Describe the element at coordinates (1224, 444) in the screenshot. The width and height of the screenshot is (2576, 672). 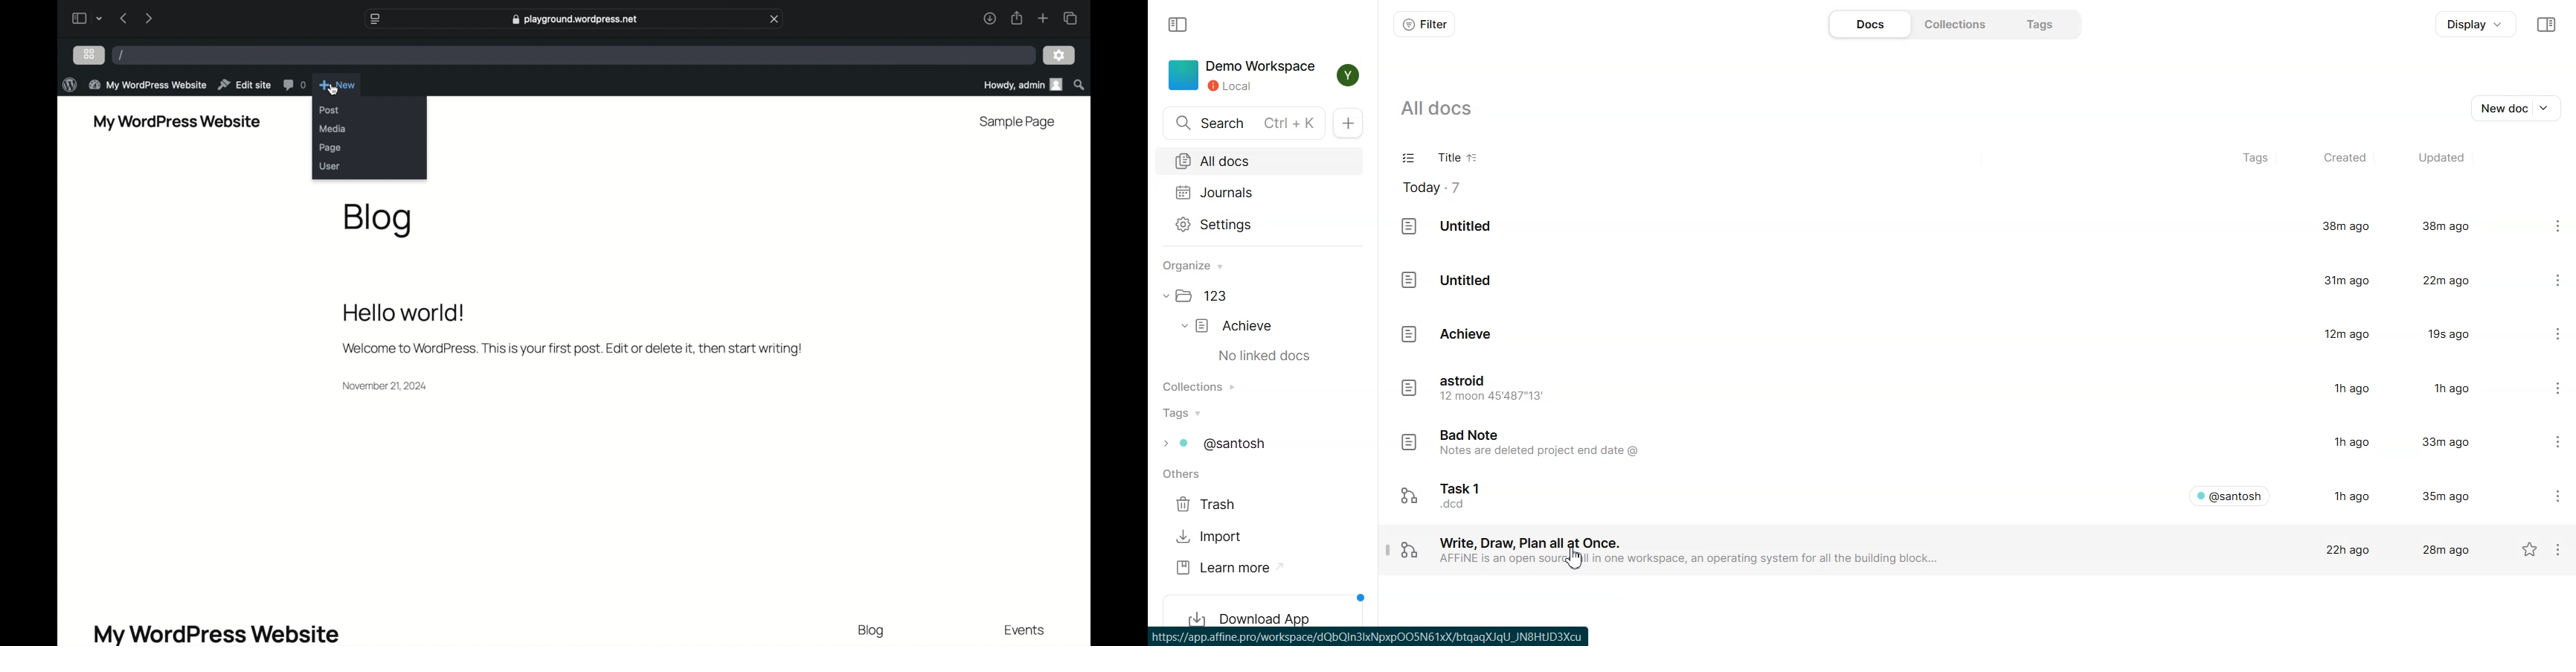
I see `Tags ` at that location.